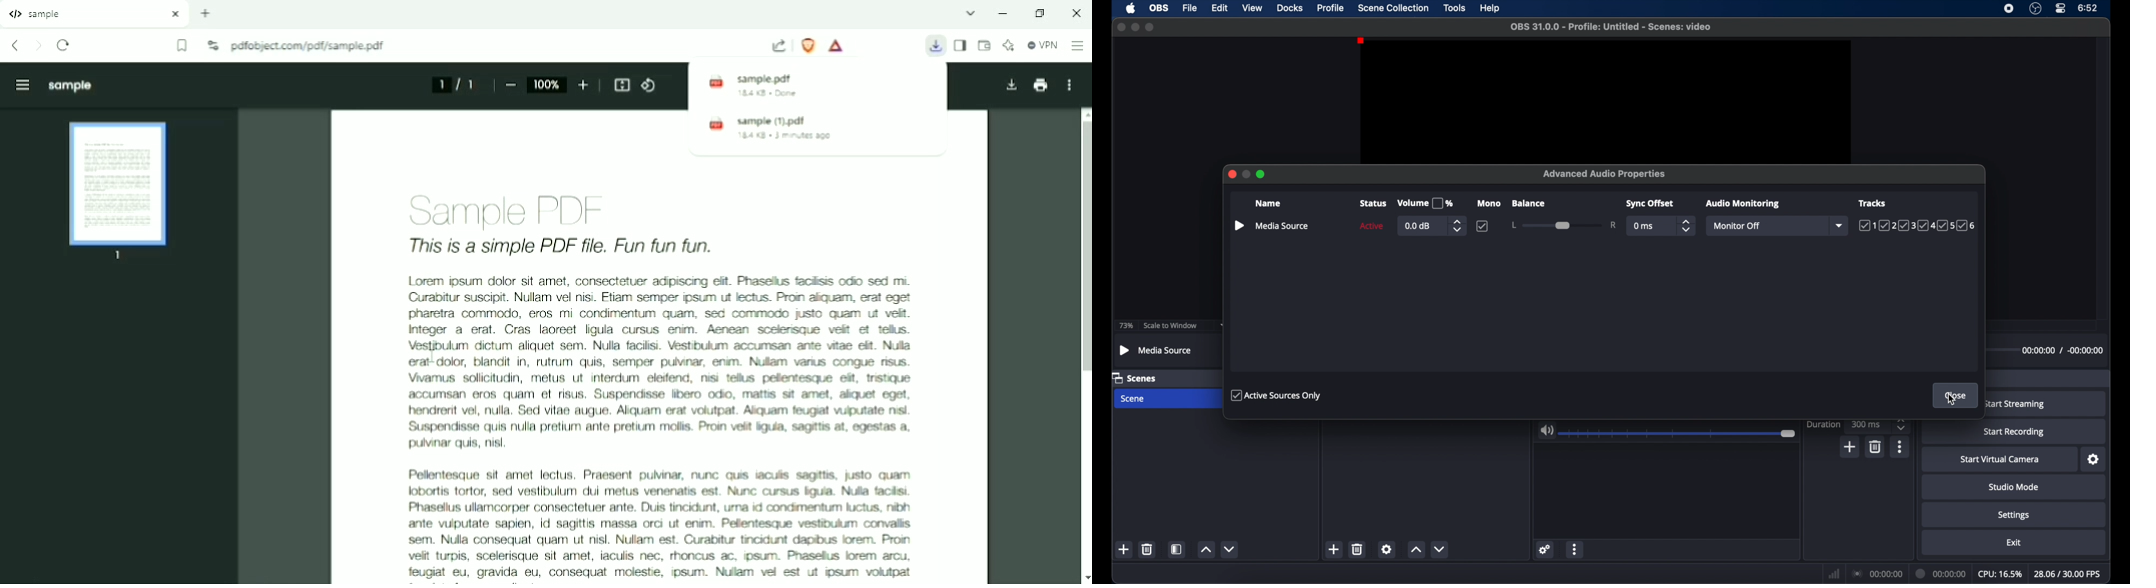  What do you see at coordinates (1849, 447) in the screenshot?
I see `add` at bounding box center [1849, 447].